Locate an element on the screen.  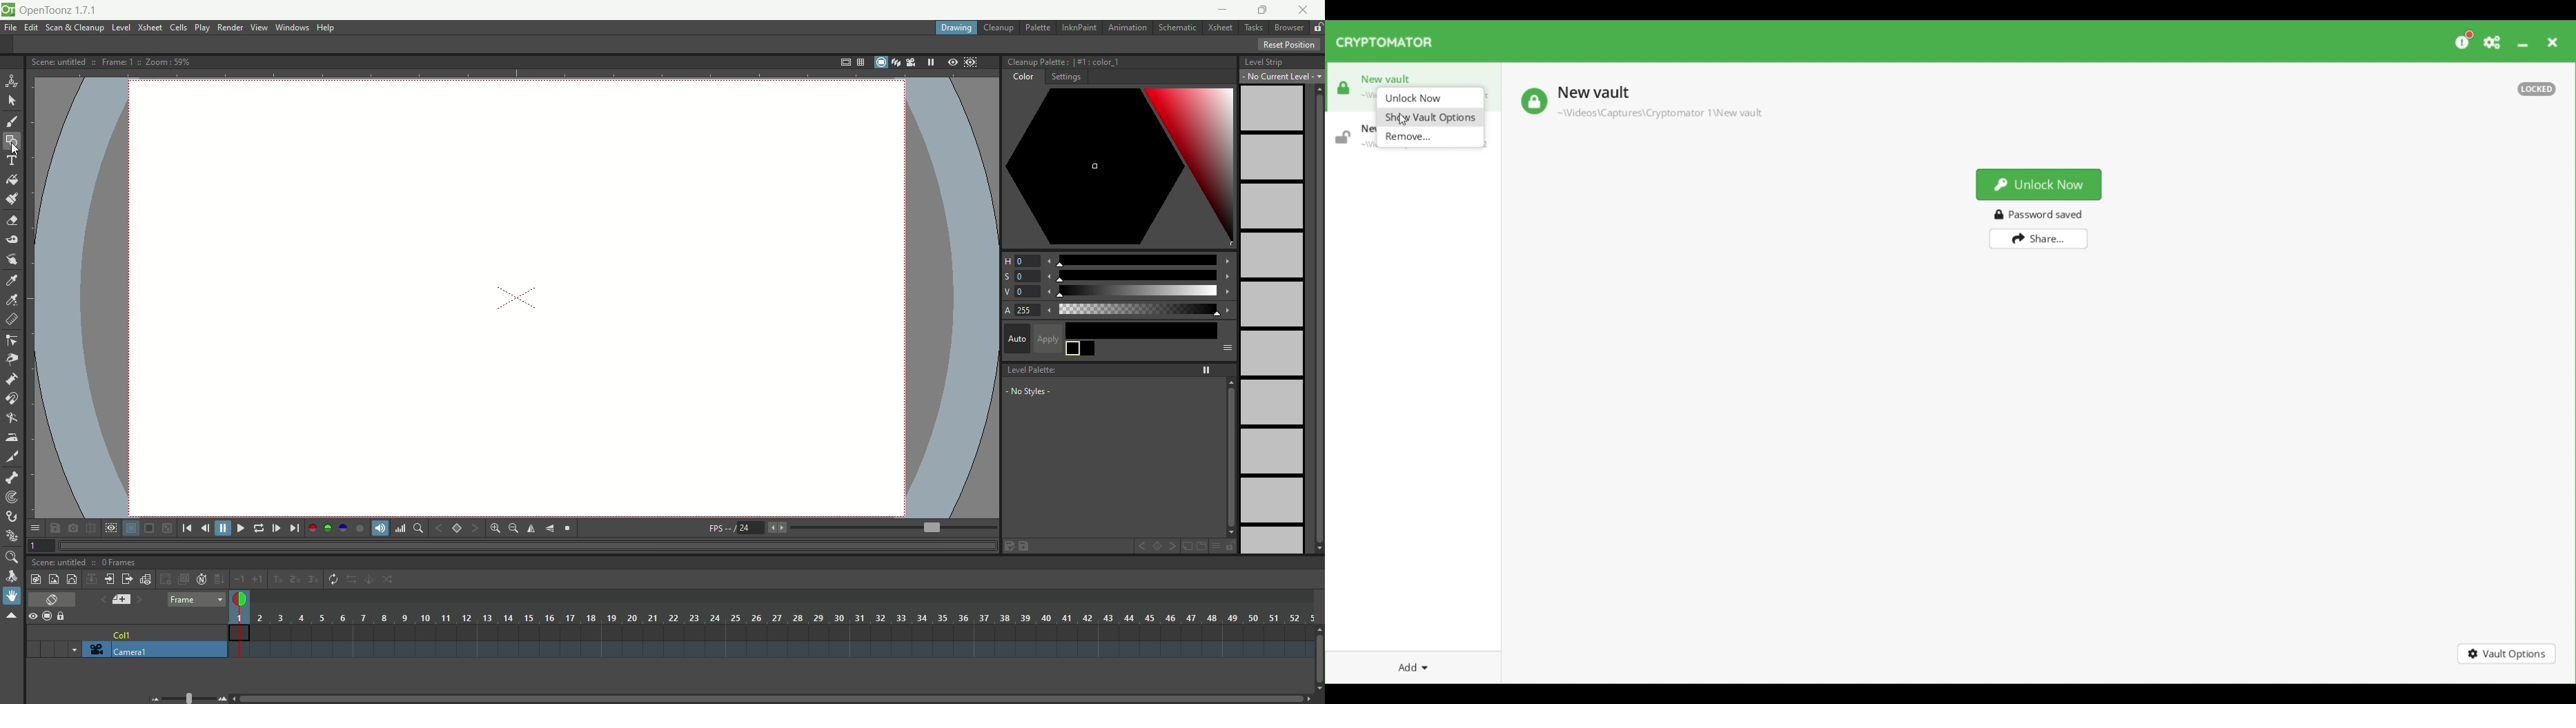
new page is located at coordinates (1200, 547).